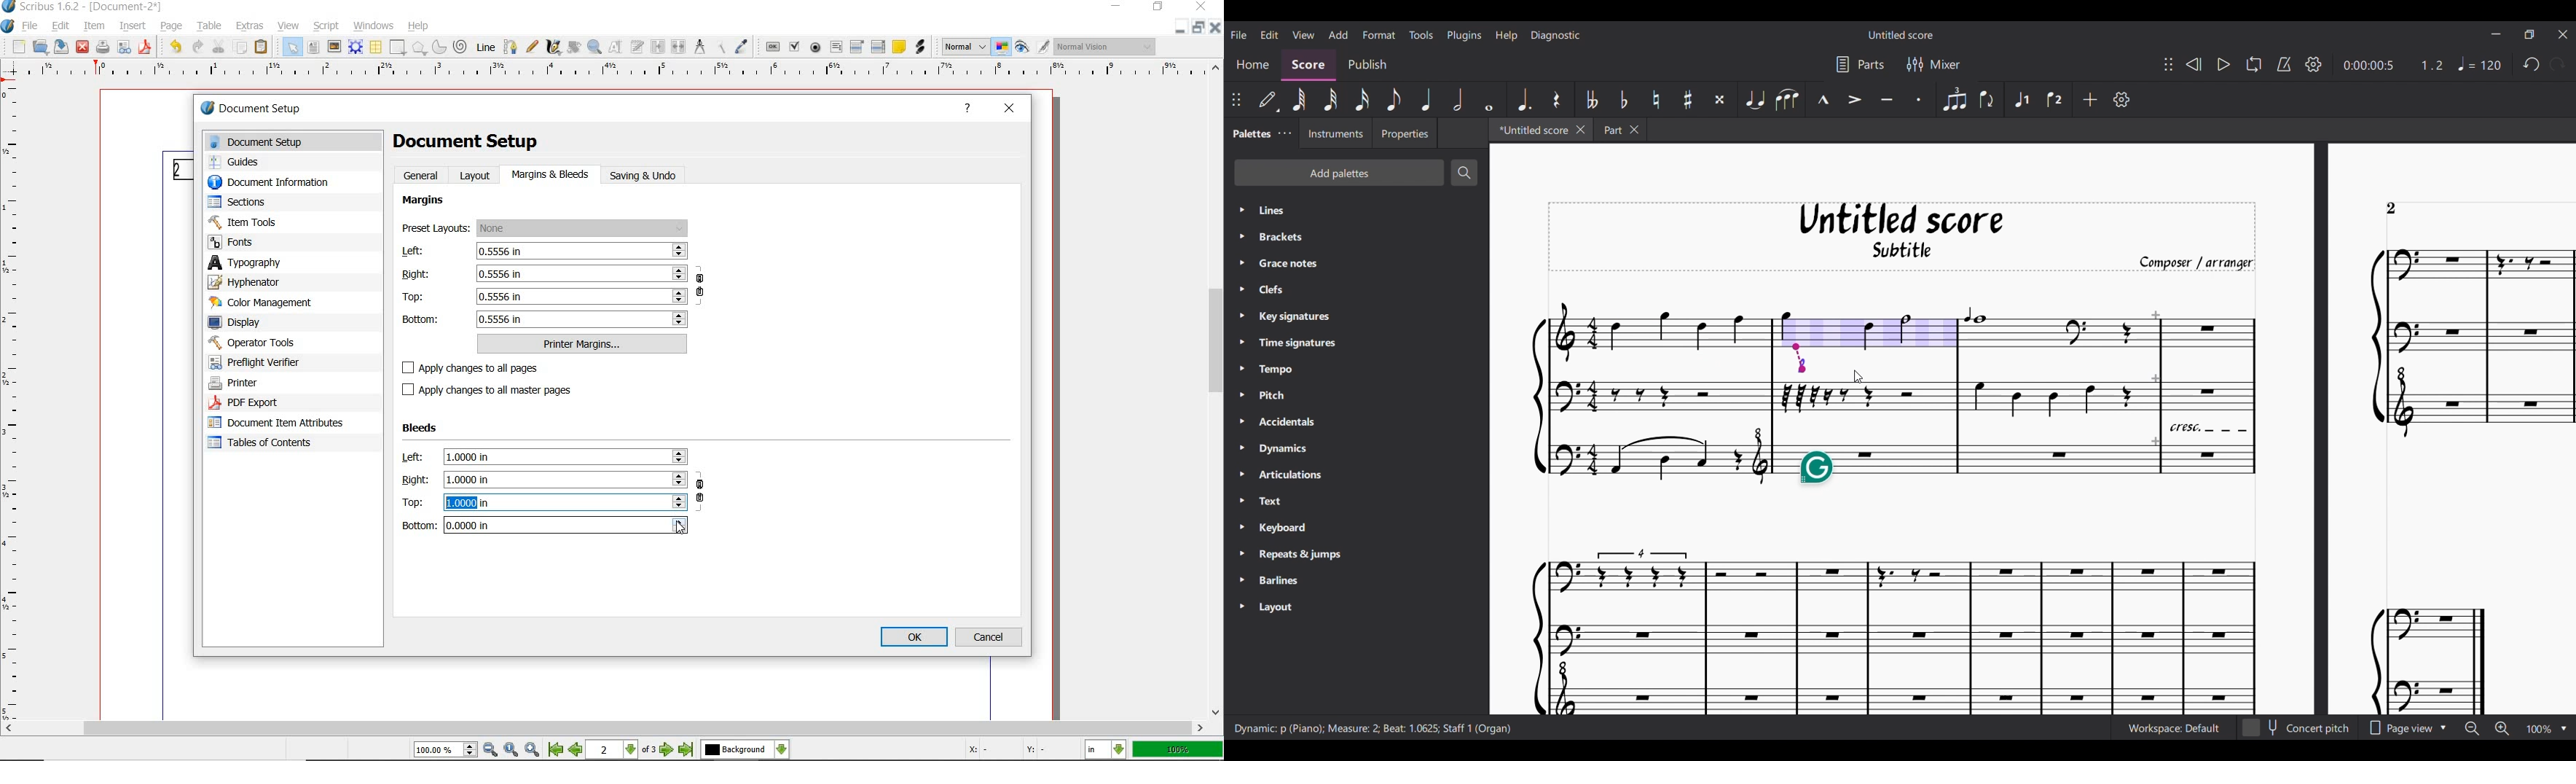 The width and height of the screenshot is (2576, 784). What do you see at coordinates (491, 751) in the screenshot?
I see `Zoom Out` at bounding box center [491, 751].